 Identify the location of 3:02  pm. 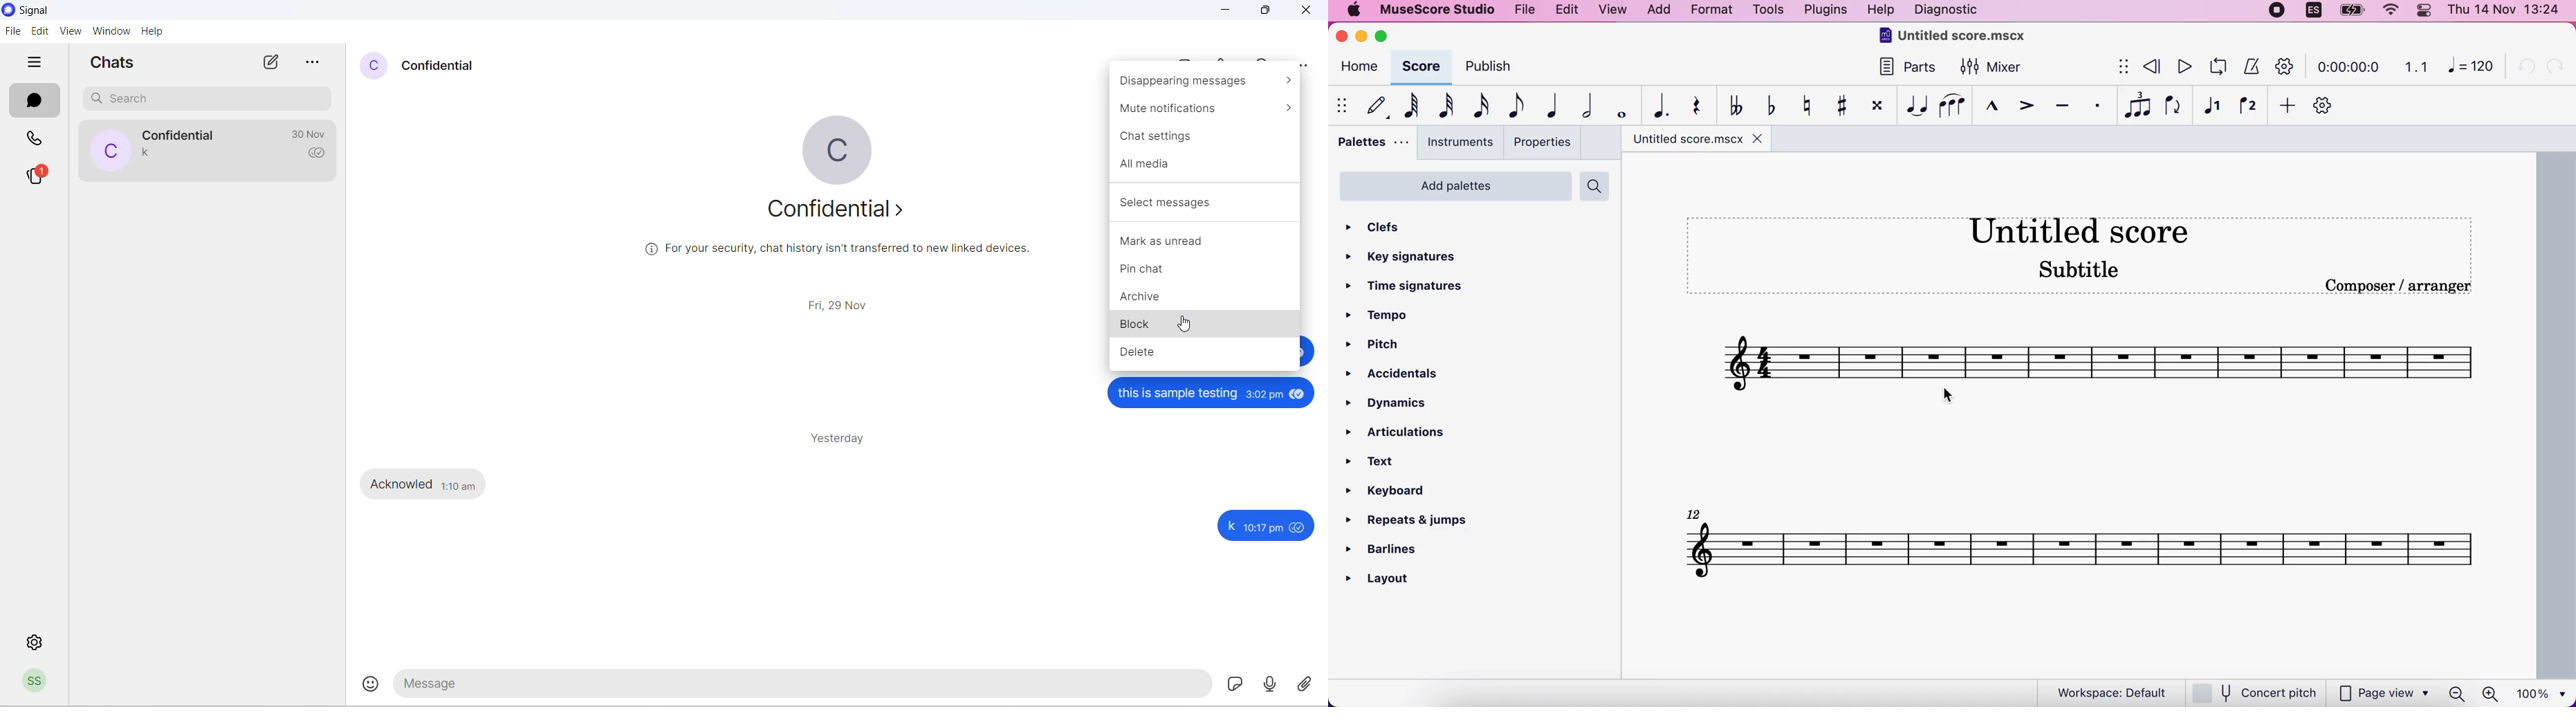
(1264, 394).